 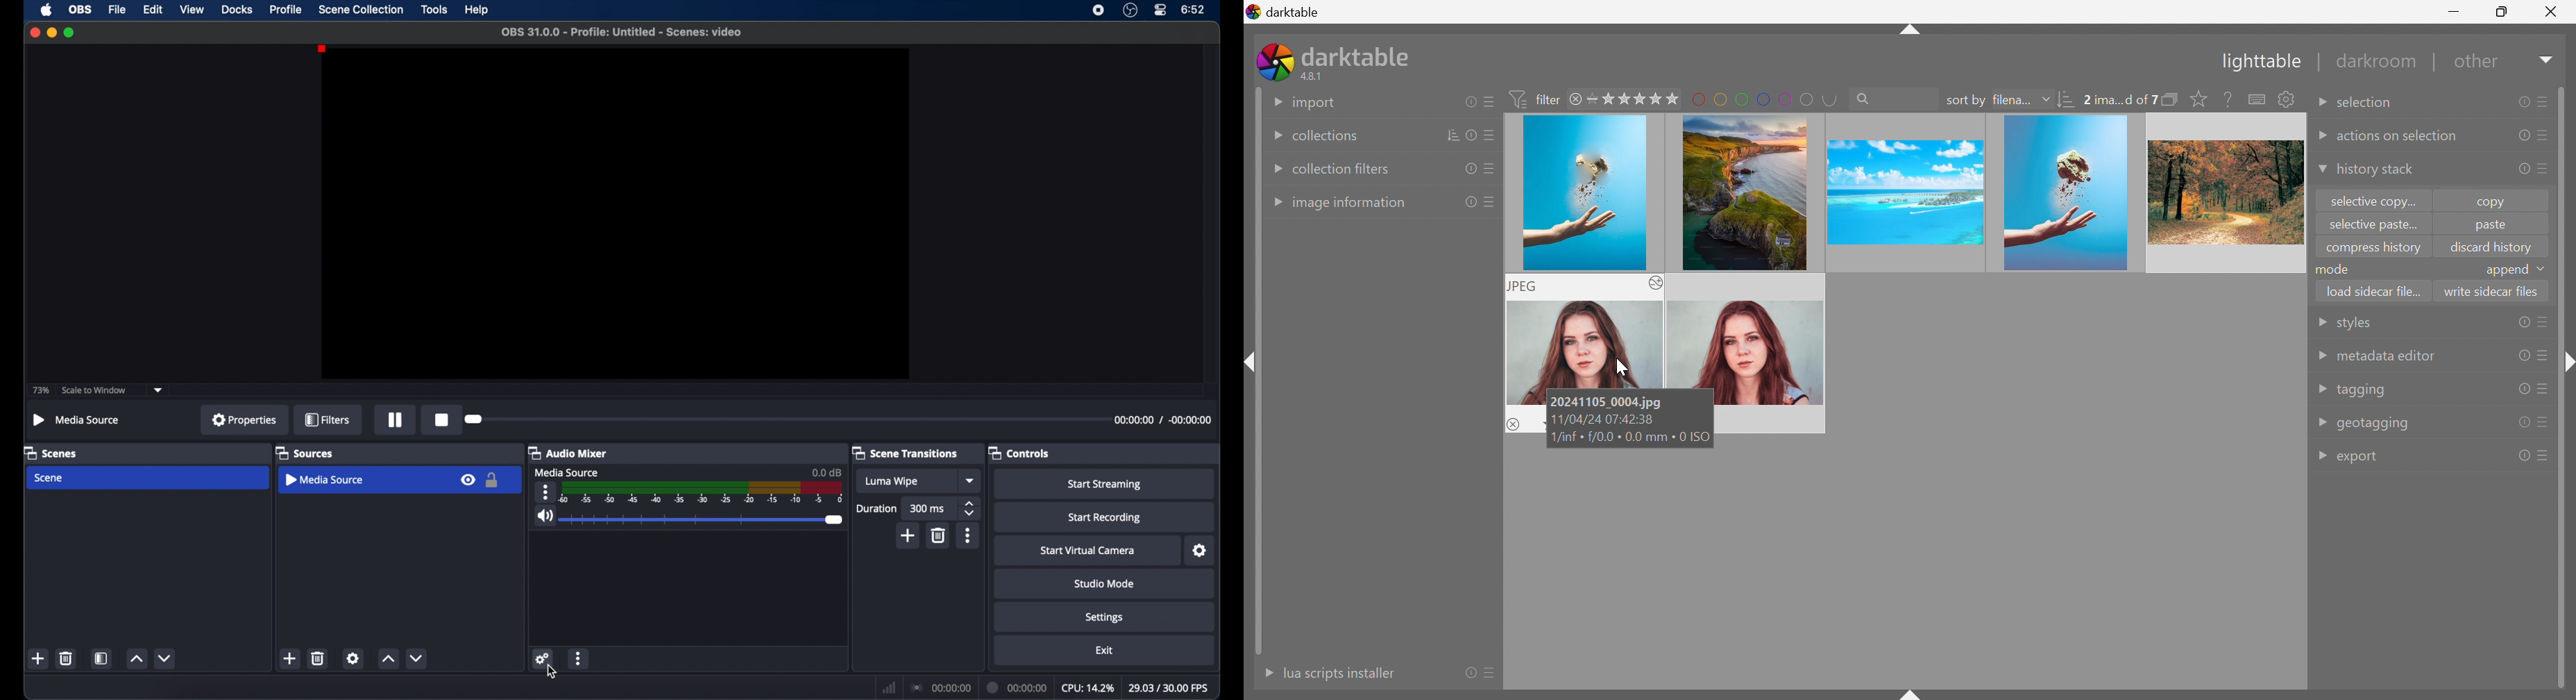 What do you see at coordinates (2171, 99) in the screenshot?
I see `collapse grouped images` at bounding box center [2171, 99].